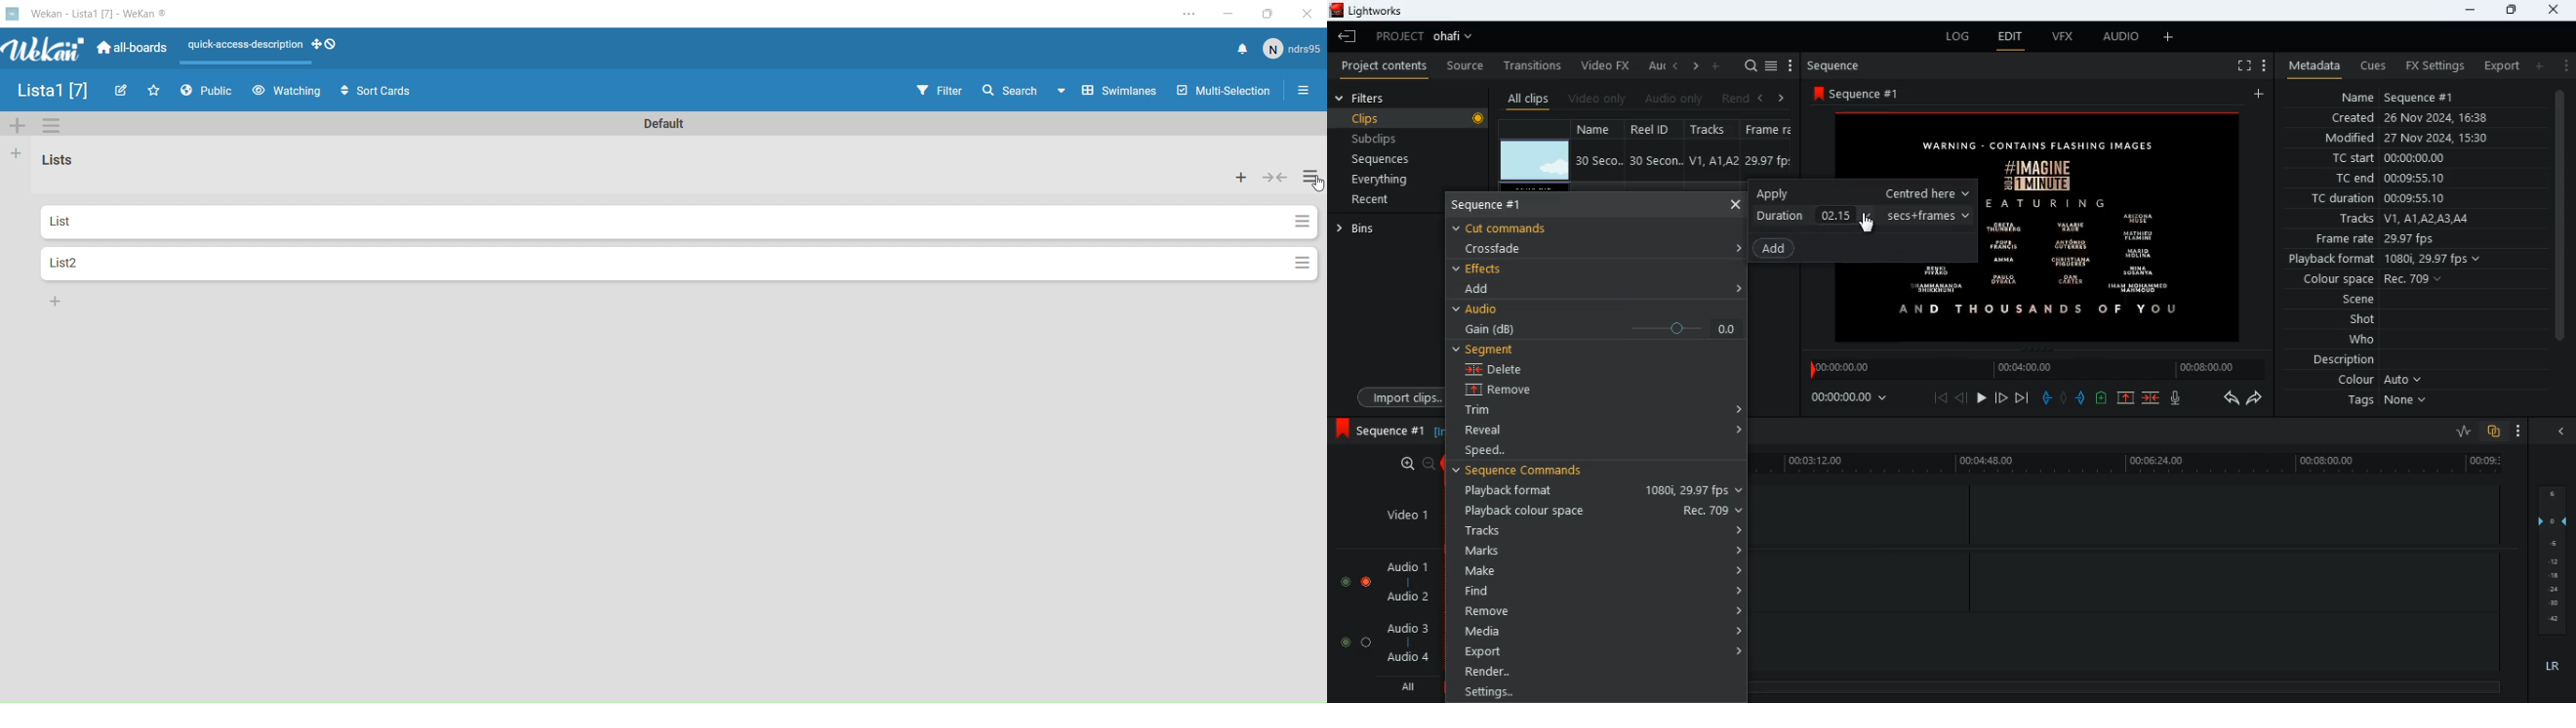 The image size is (2576, 728). What do you see at coordinates (2231, 397) in the screenshot?
I see `backward` at bounding box center [2231, 397].